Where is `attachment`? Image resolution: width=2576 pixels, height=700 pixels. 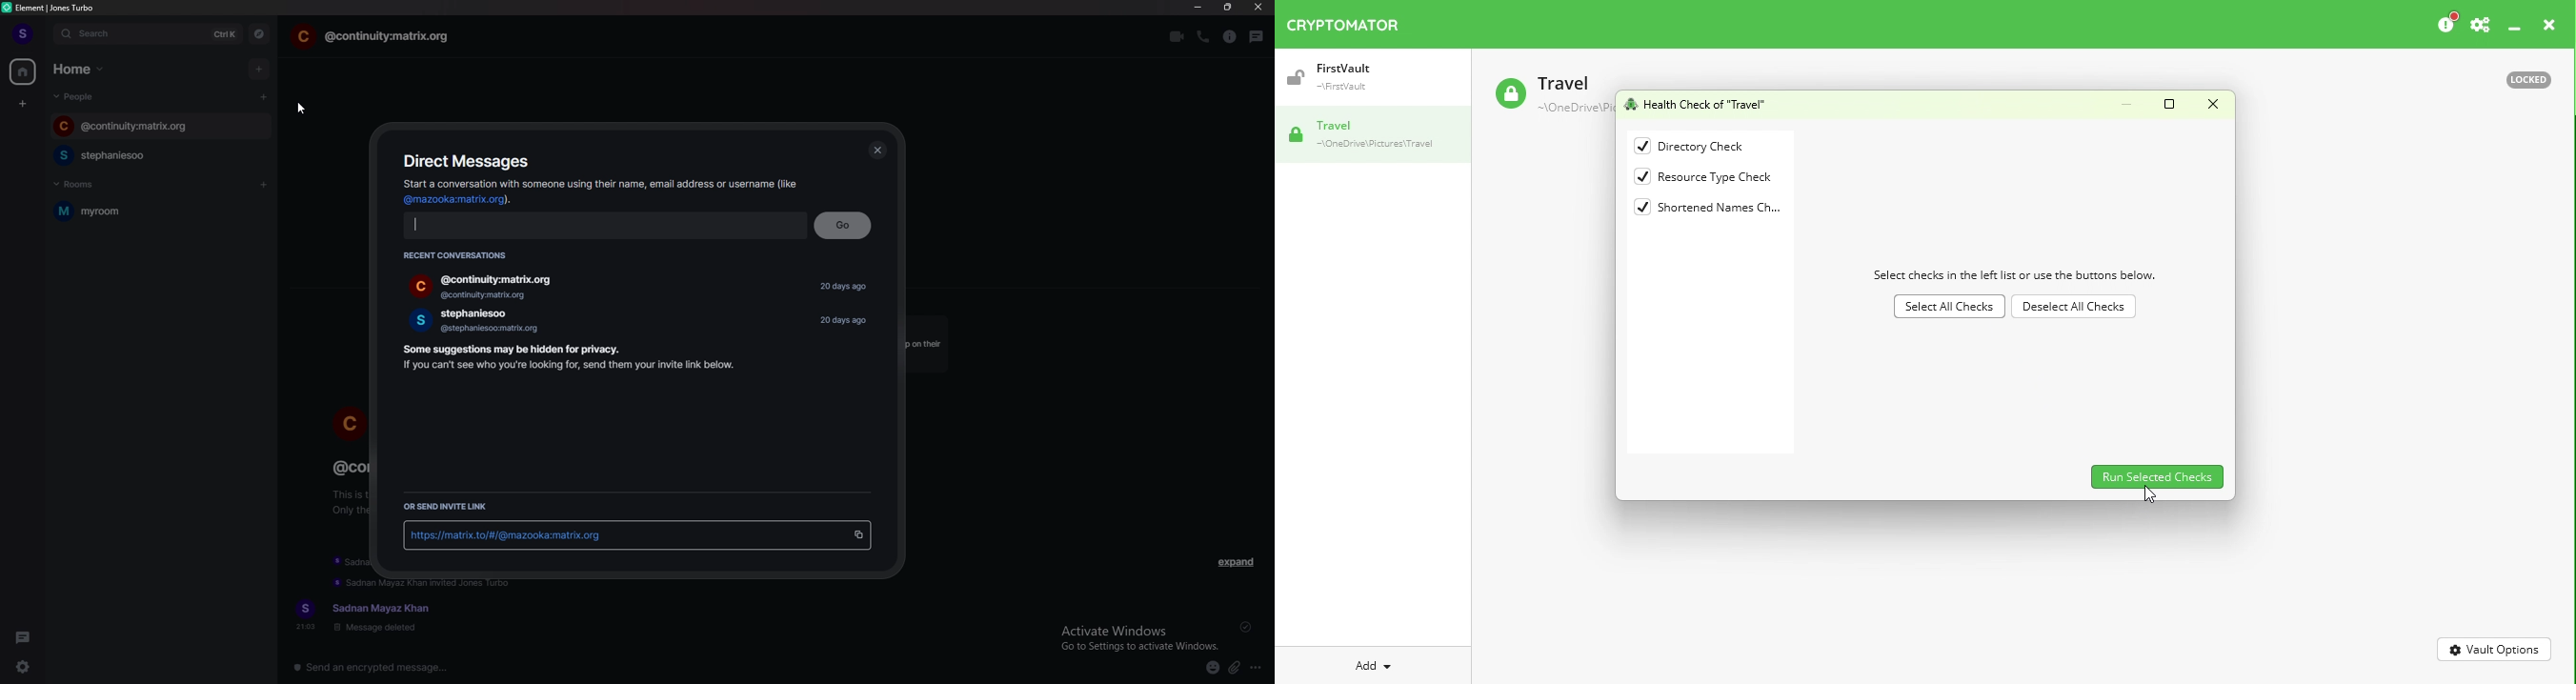 attachment is located at coordinates (1235, 668).